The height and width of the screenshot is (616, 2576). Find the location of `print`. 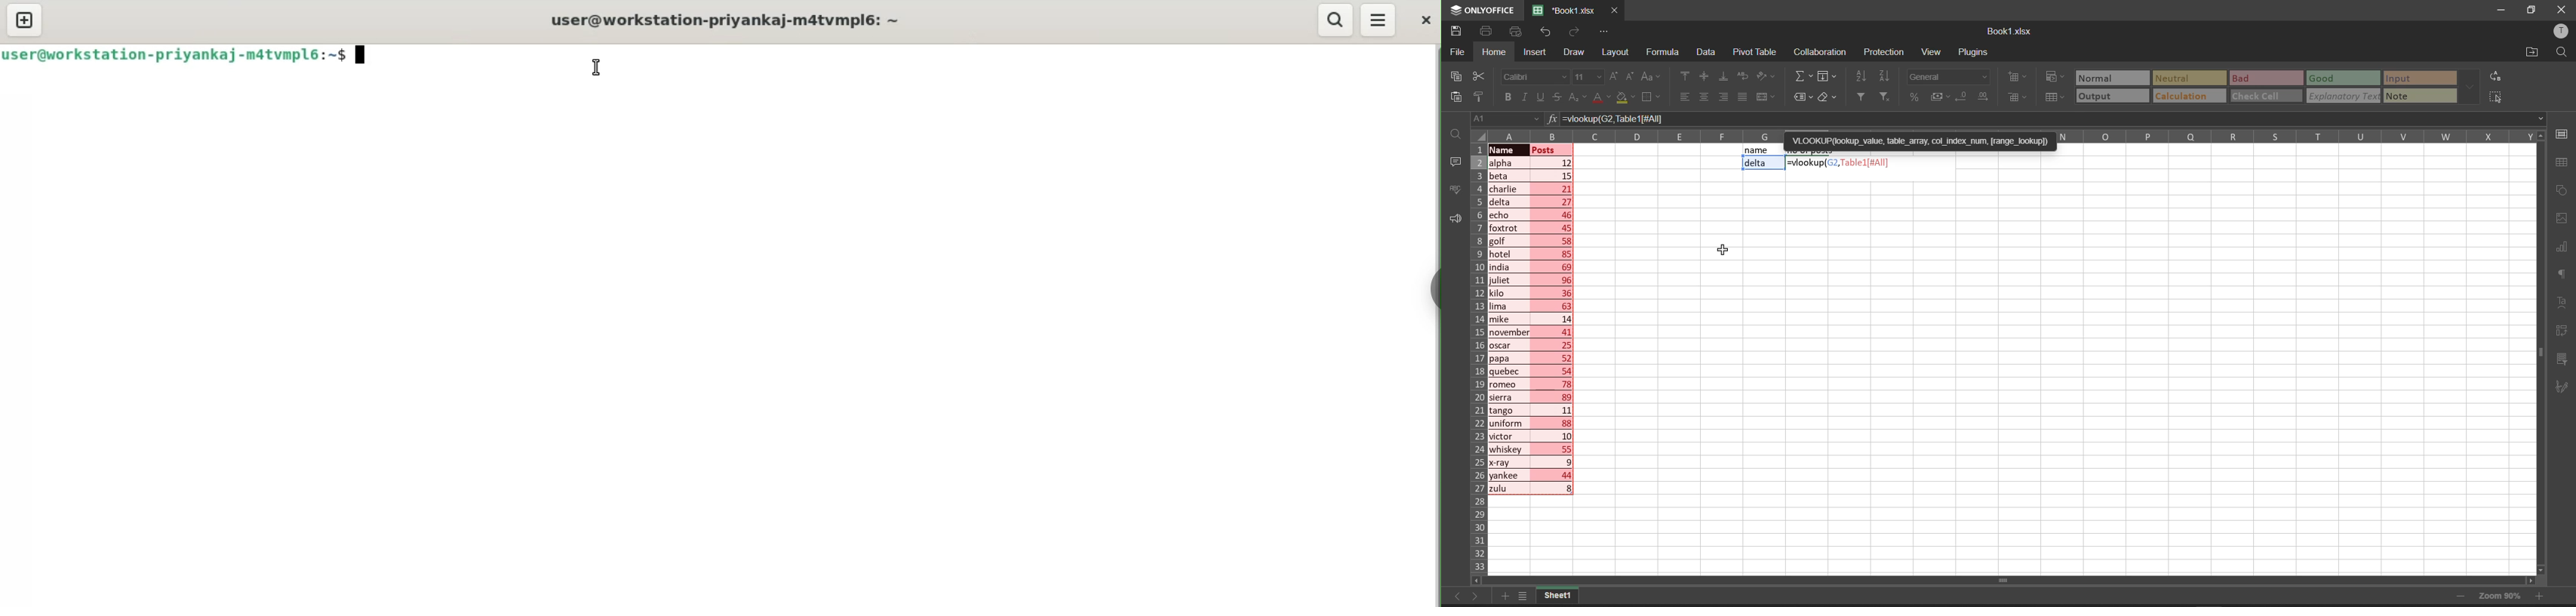

print is located at coordinates (1487, 32).